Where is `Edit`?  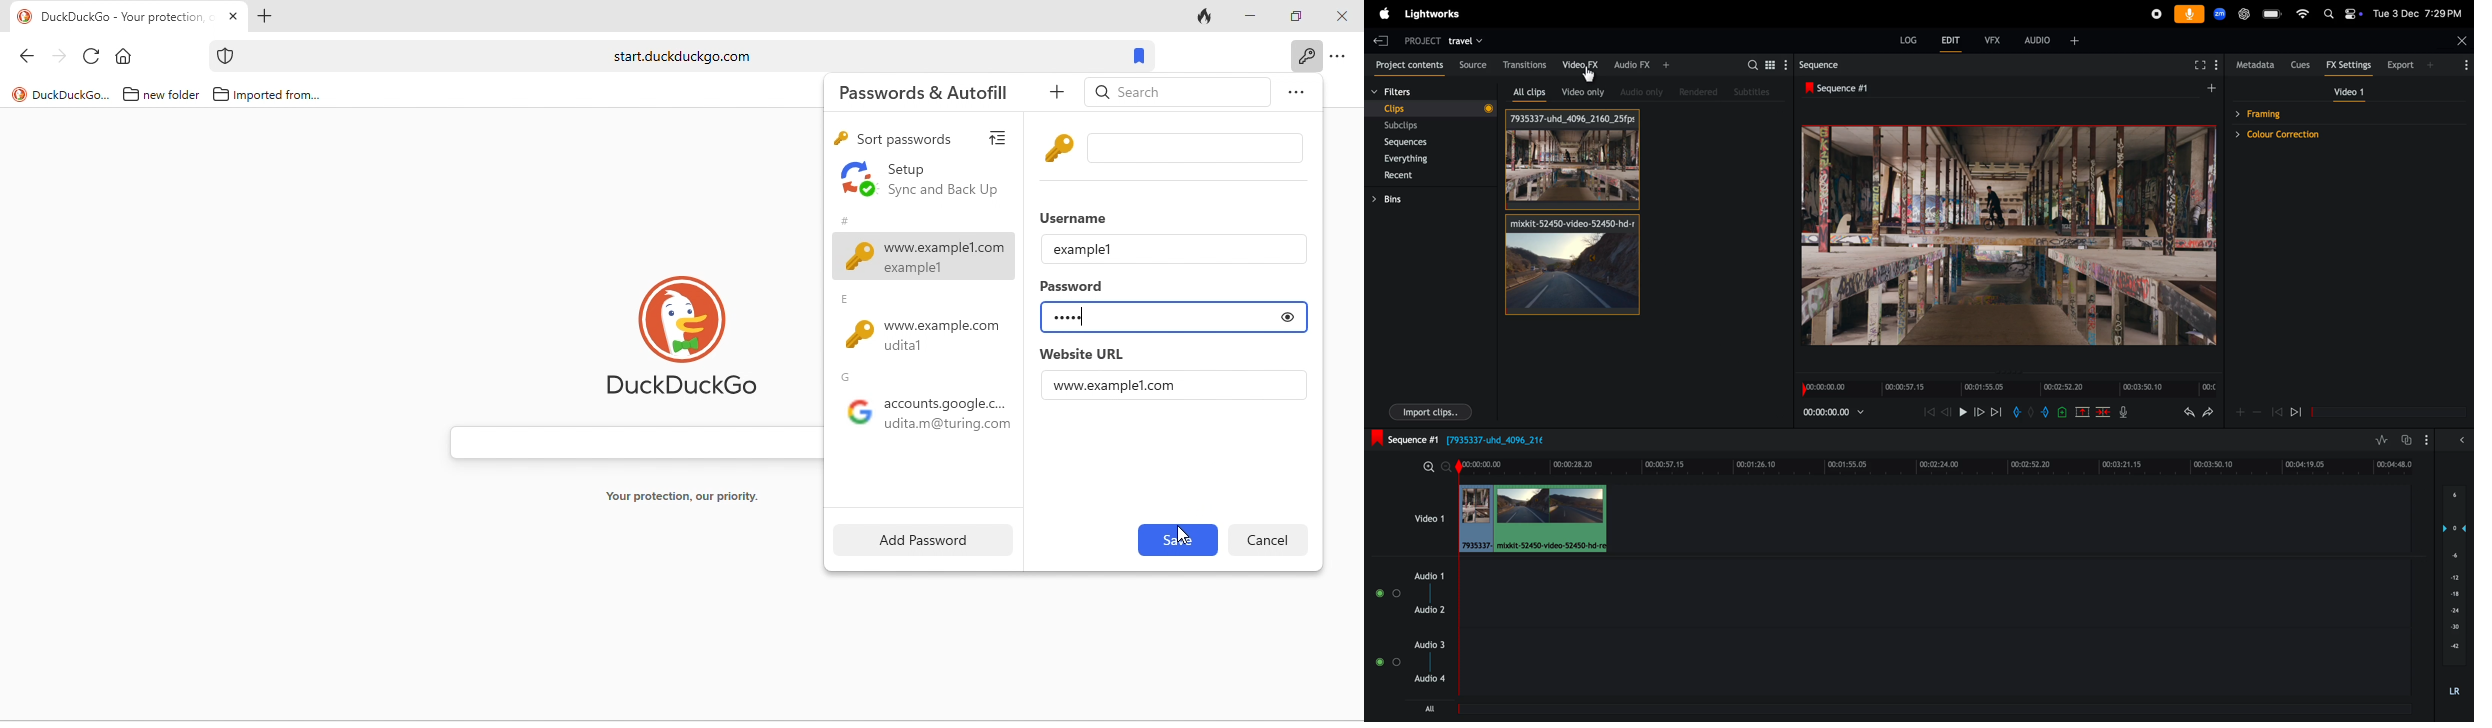
Edit is located at coordinates (1946, 39).